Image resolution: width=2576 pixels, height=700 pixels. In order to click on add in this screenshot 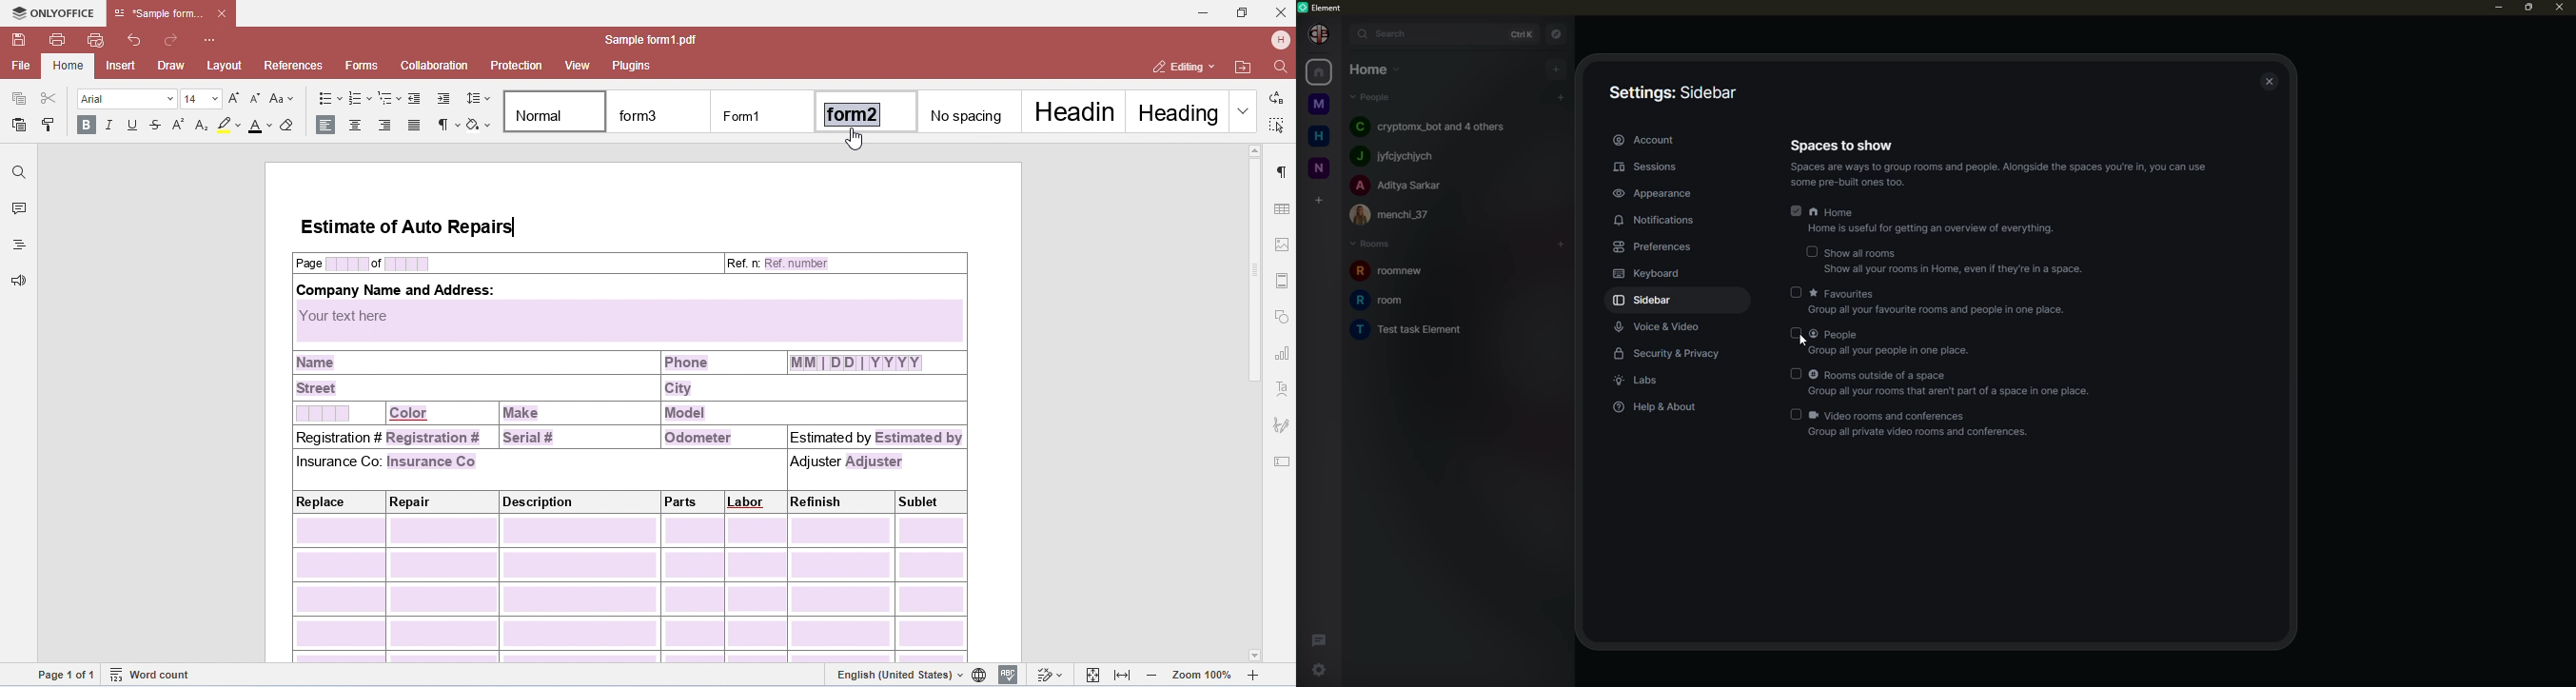, I will do `click(1560, 98)`.